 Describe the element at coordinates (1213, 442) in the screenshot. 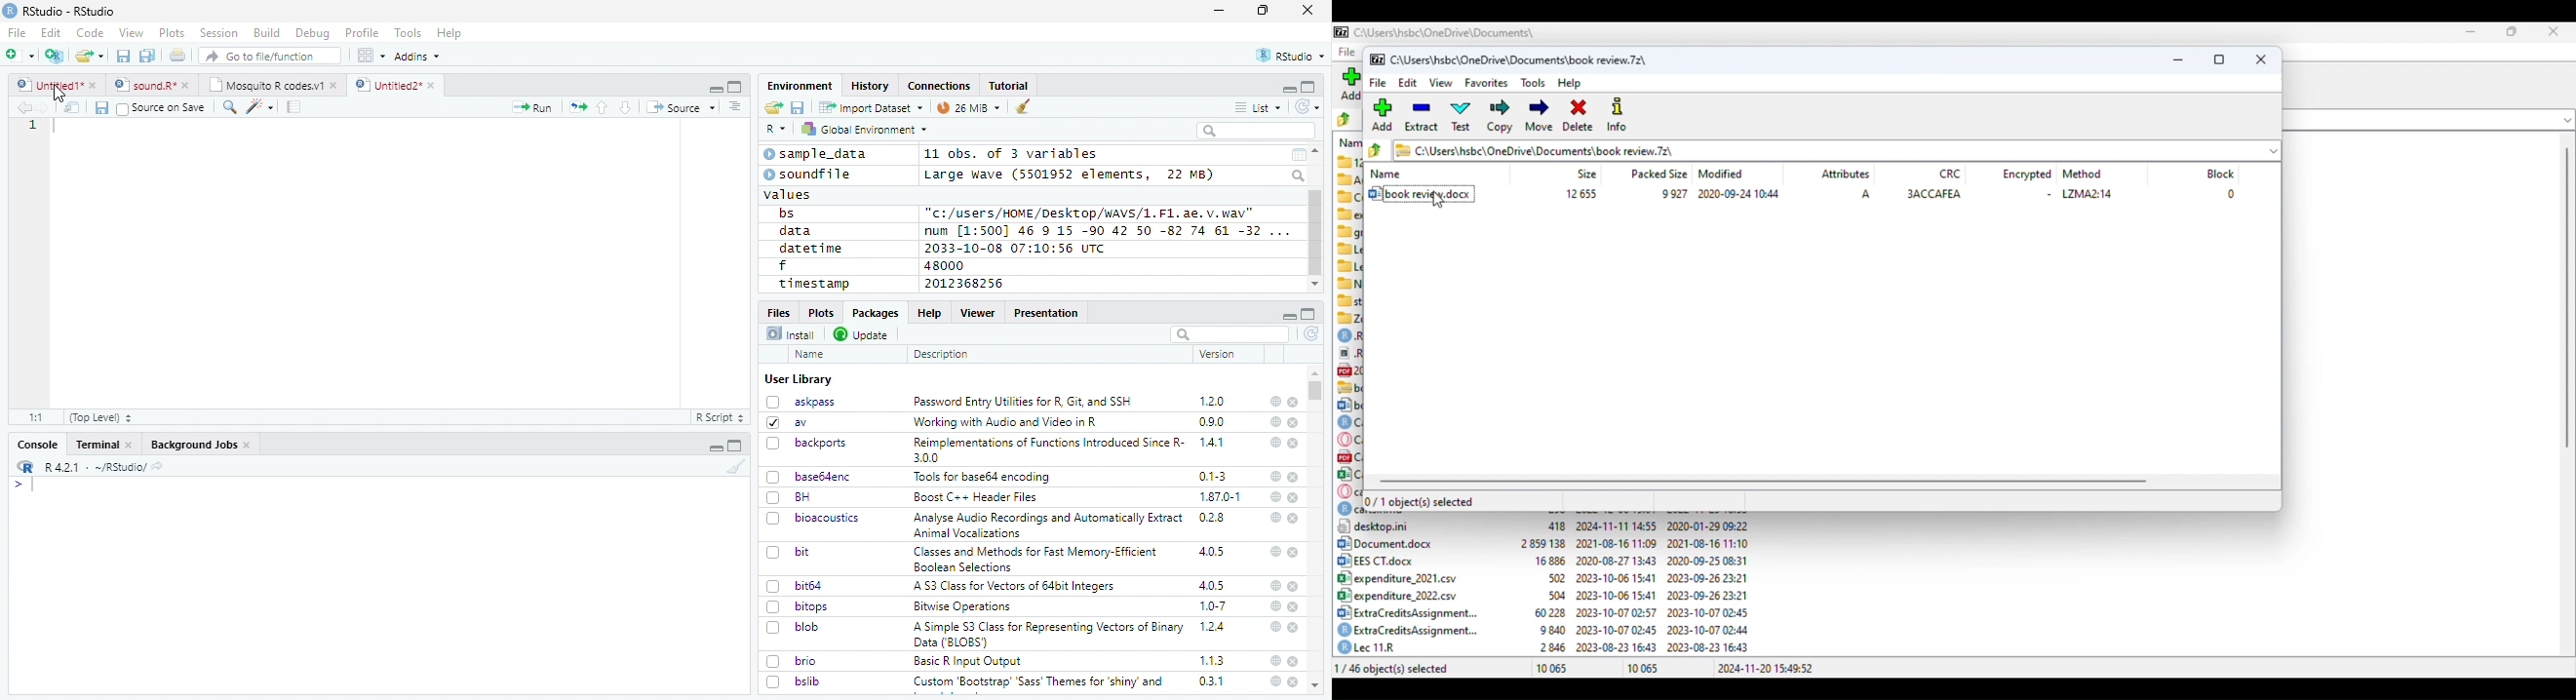

I see `1.4.1` at that location.